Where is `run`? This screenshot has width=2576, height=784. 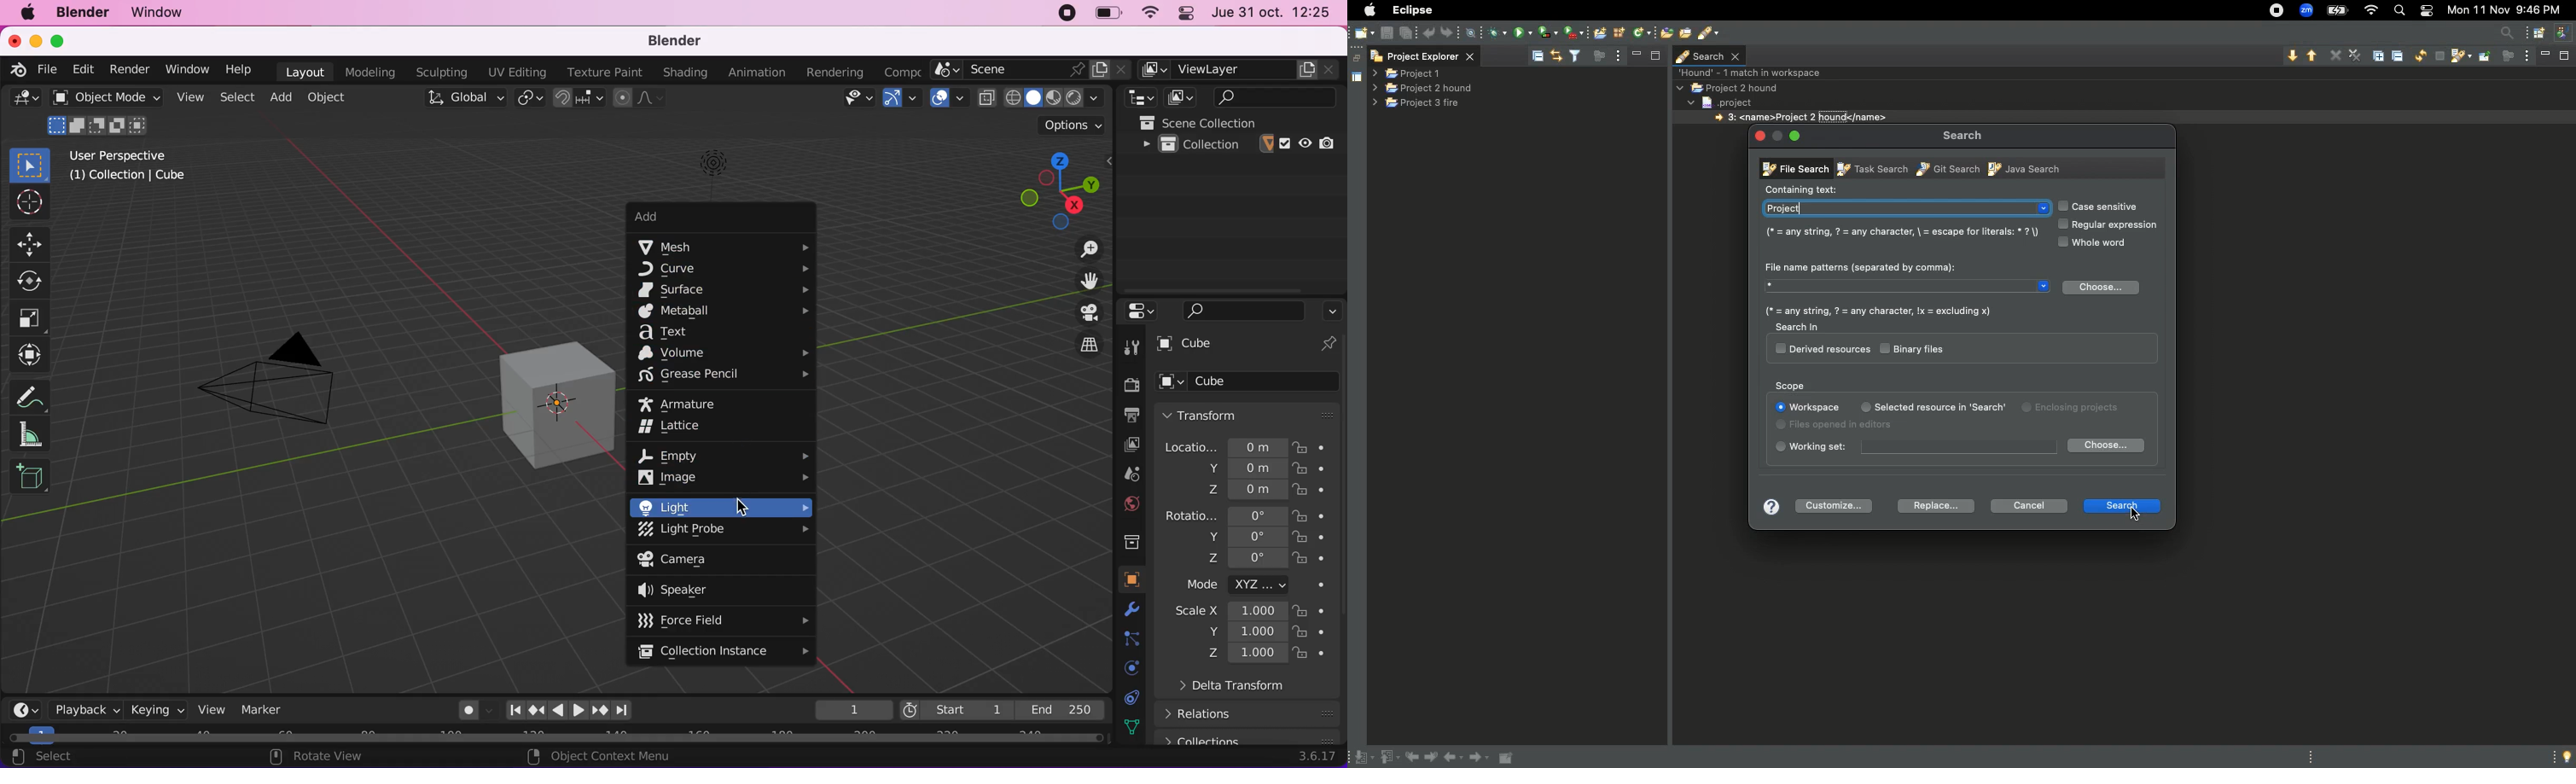 run is located at coordinates (1523, 32).